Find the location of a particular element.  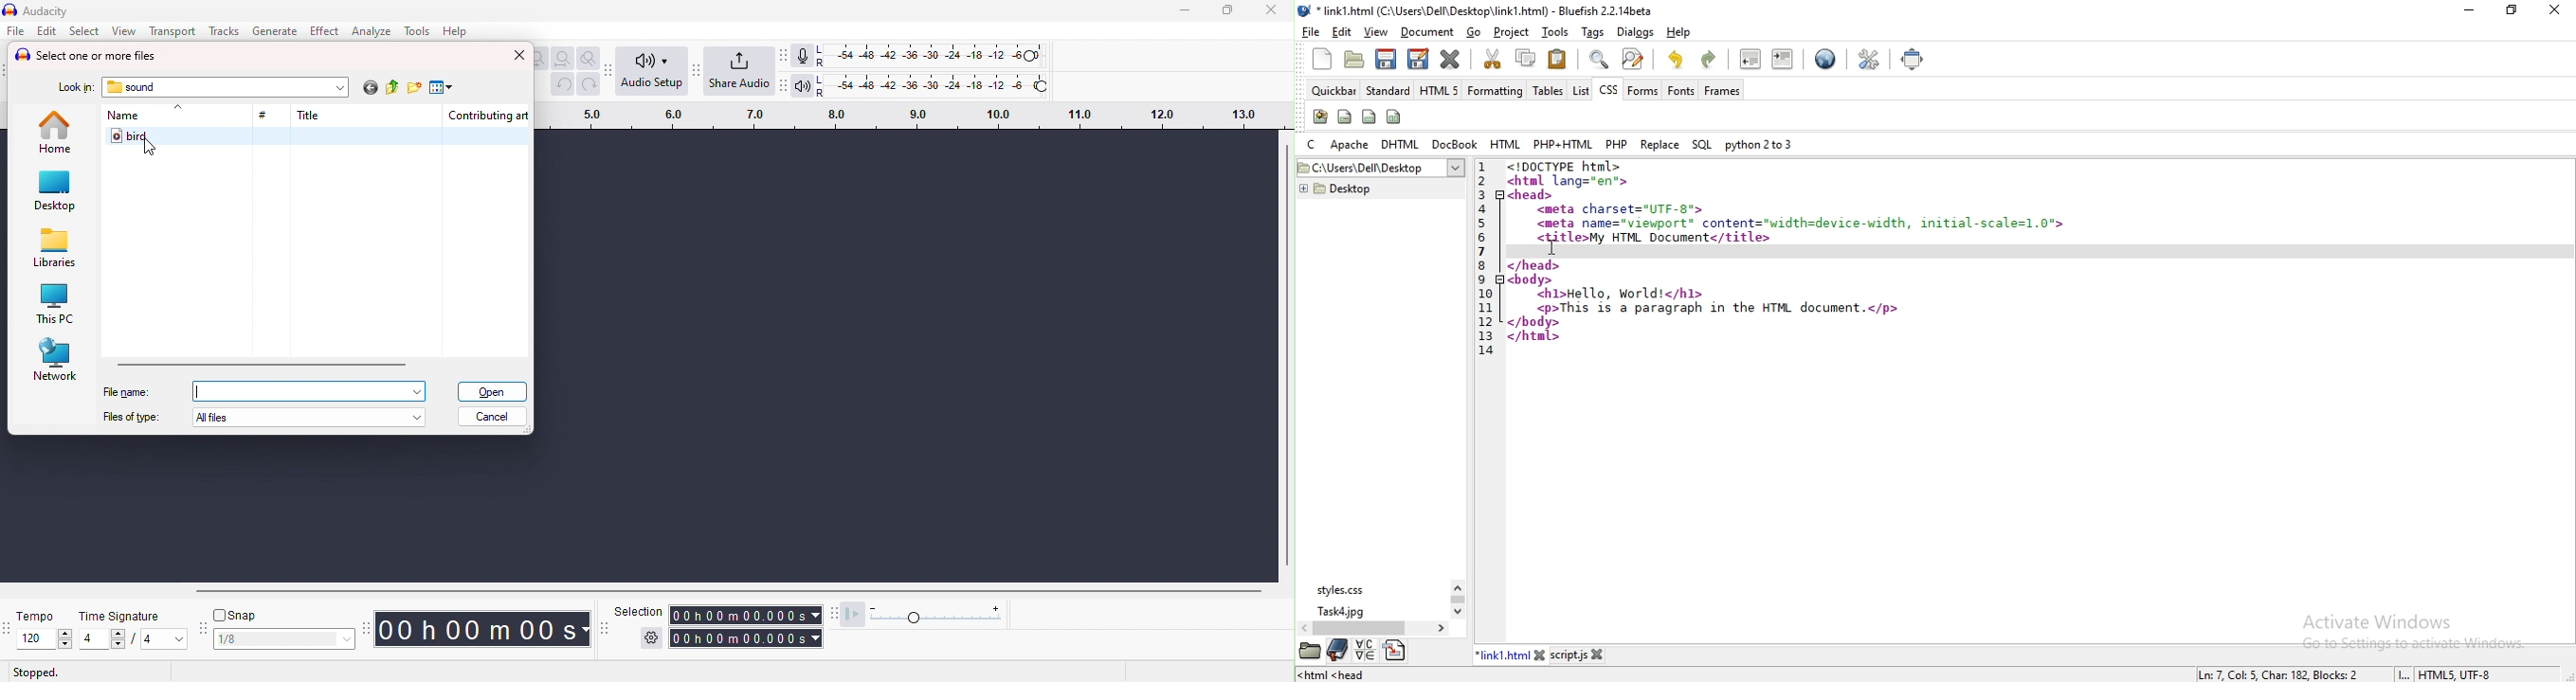

help is located at coordinates (454, 30).